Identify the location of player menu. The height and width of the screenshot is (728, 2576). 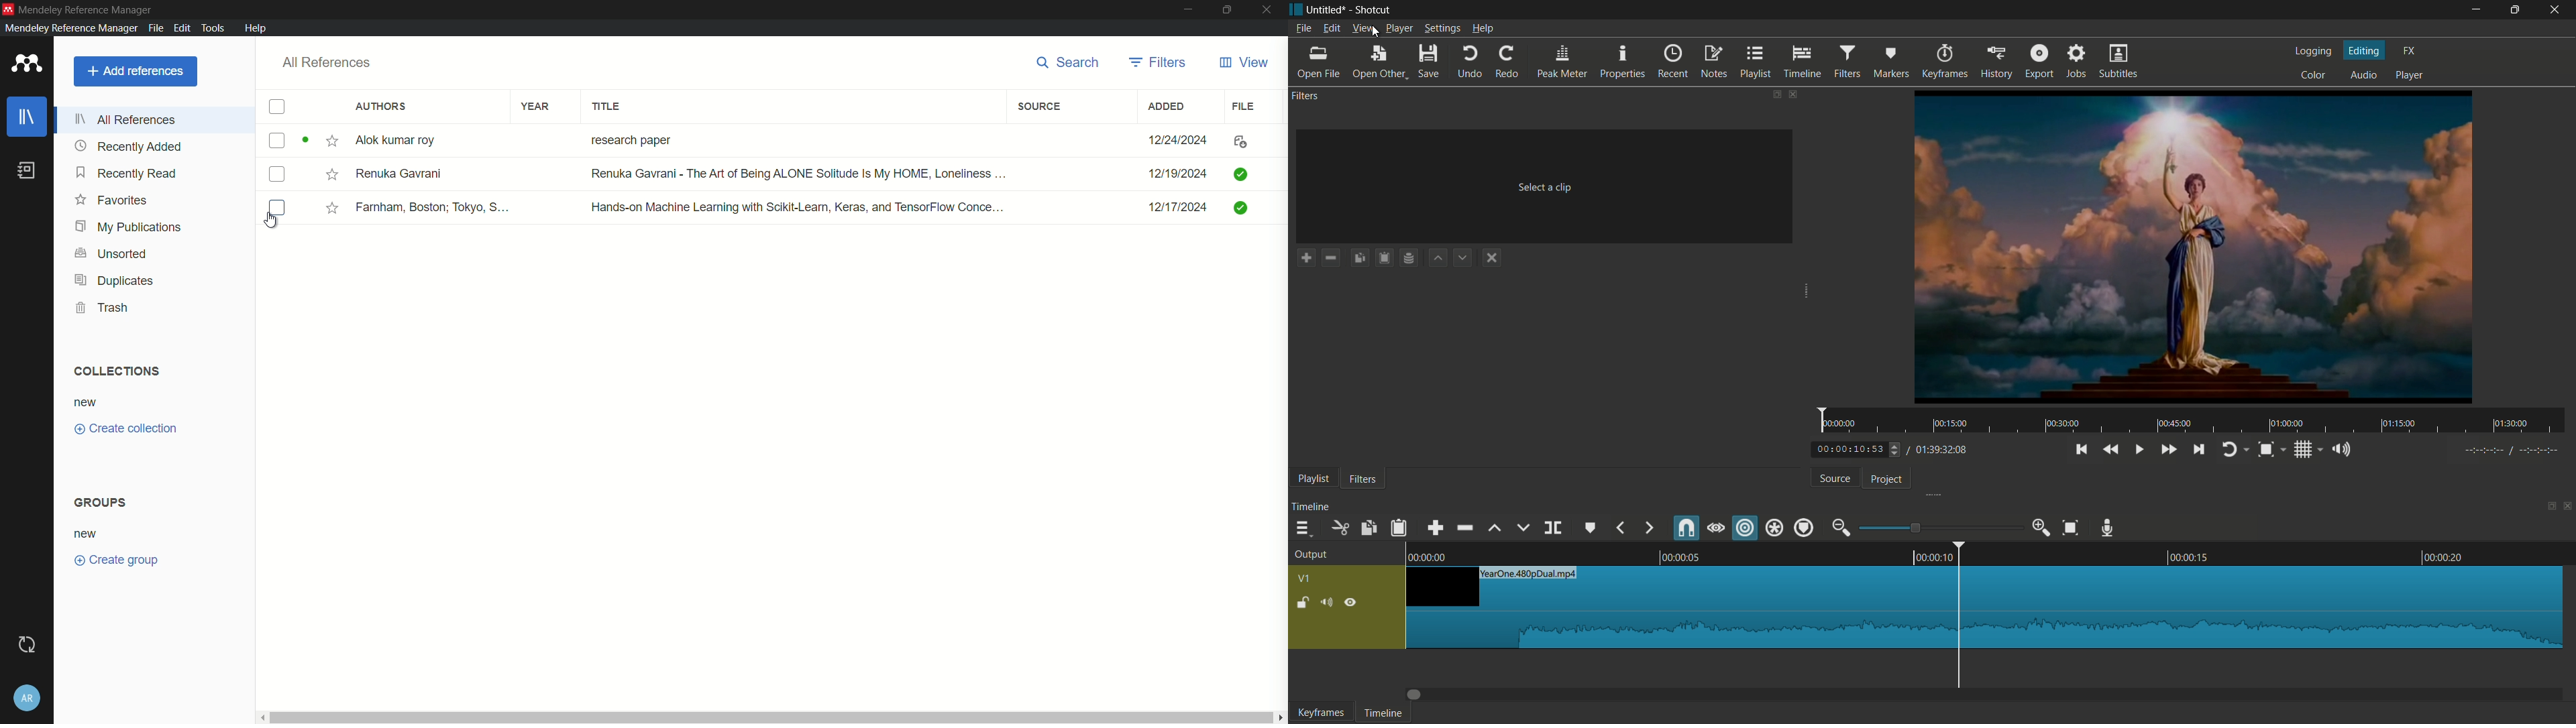
(1399, 29).